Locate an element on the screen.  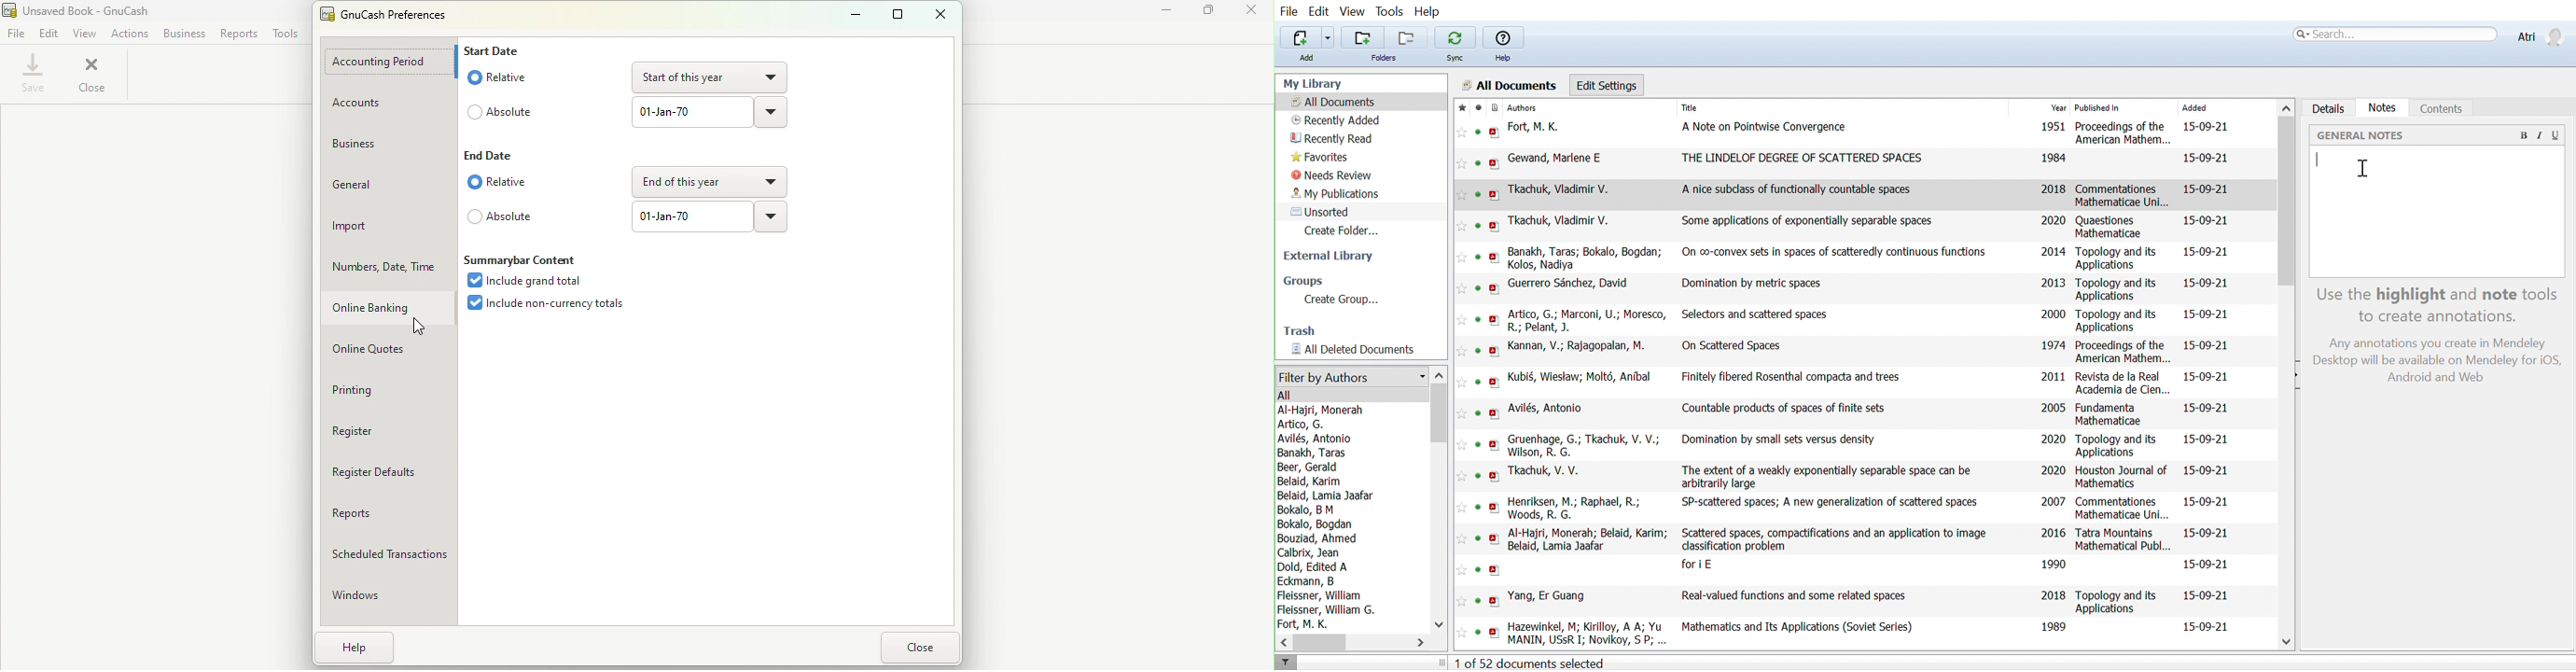
15-09-21 is located at coordinates (2209, 471).